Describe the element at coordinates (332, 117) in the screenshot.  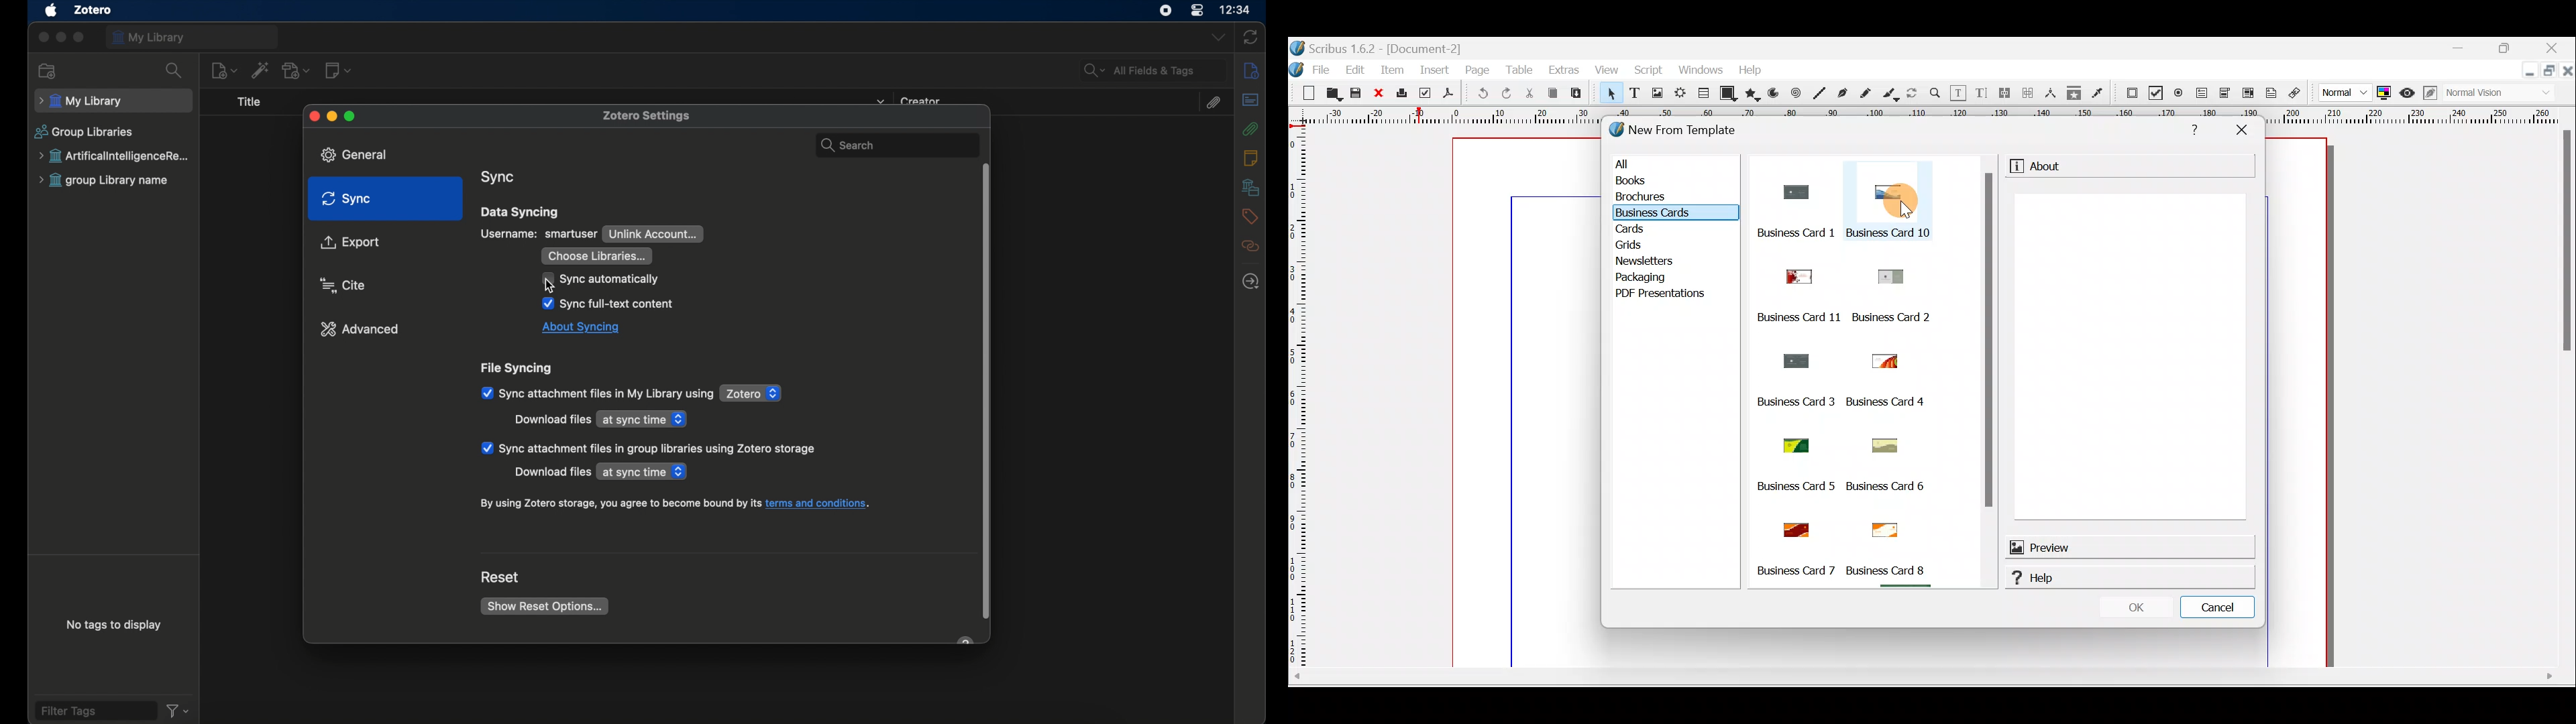
I see `minimize` at that location.